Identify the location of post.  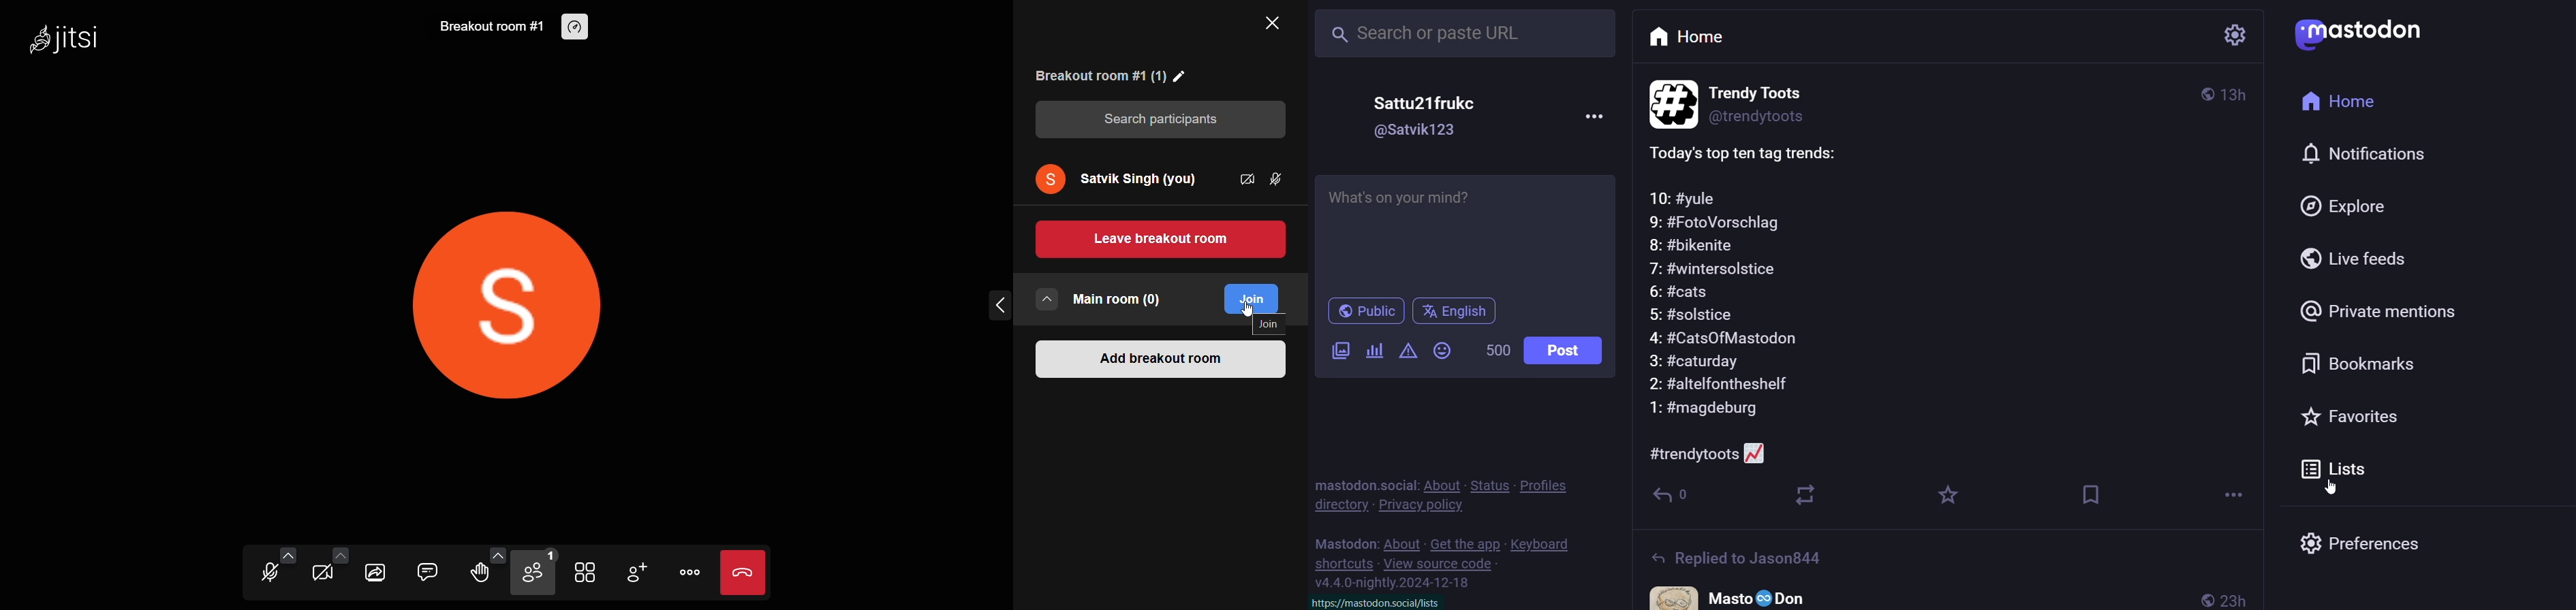
(1570, 351).